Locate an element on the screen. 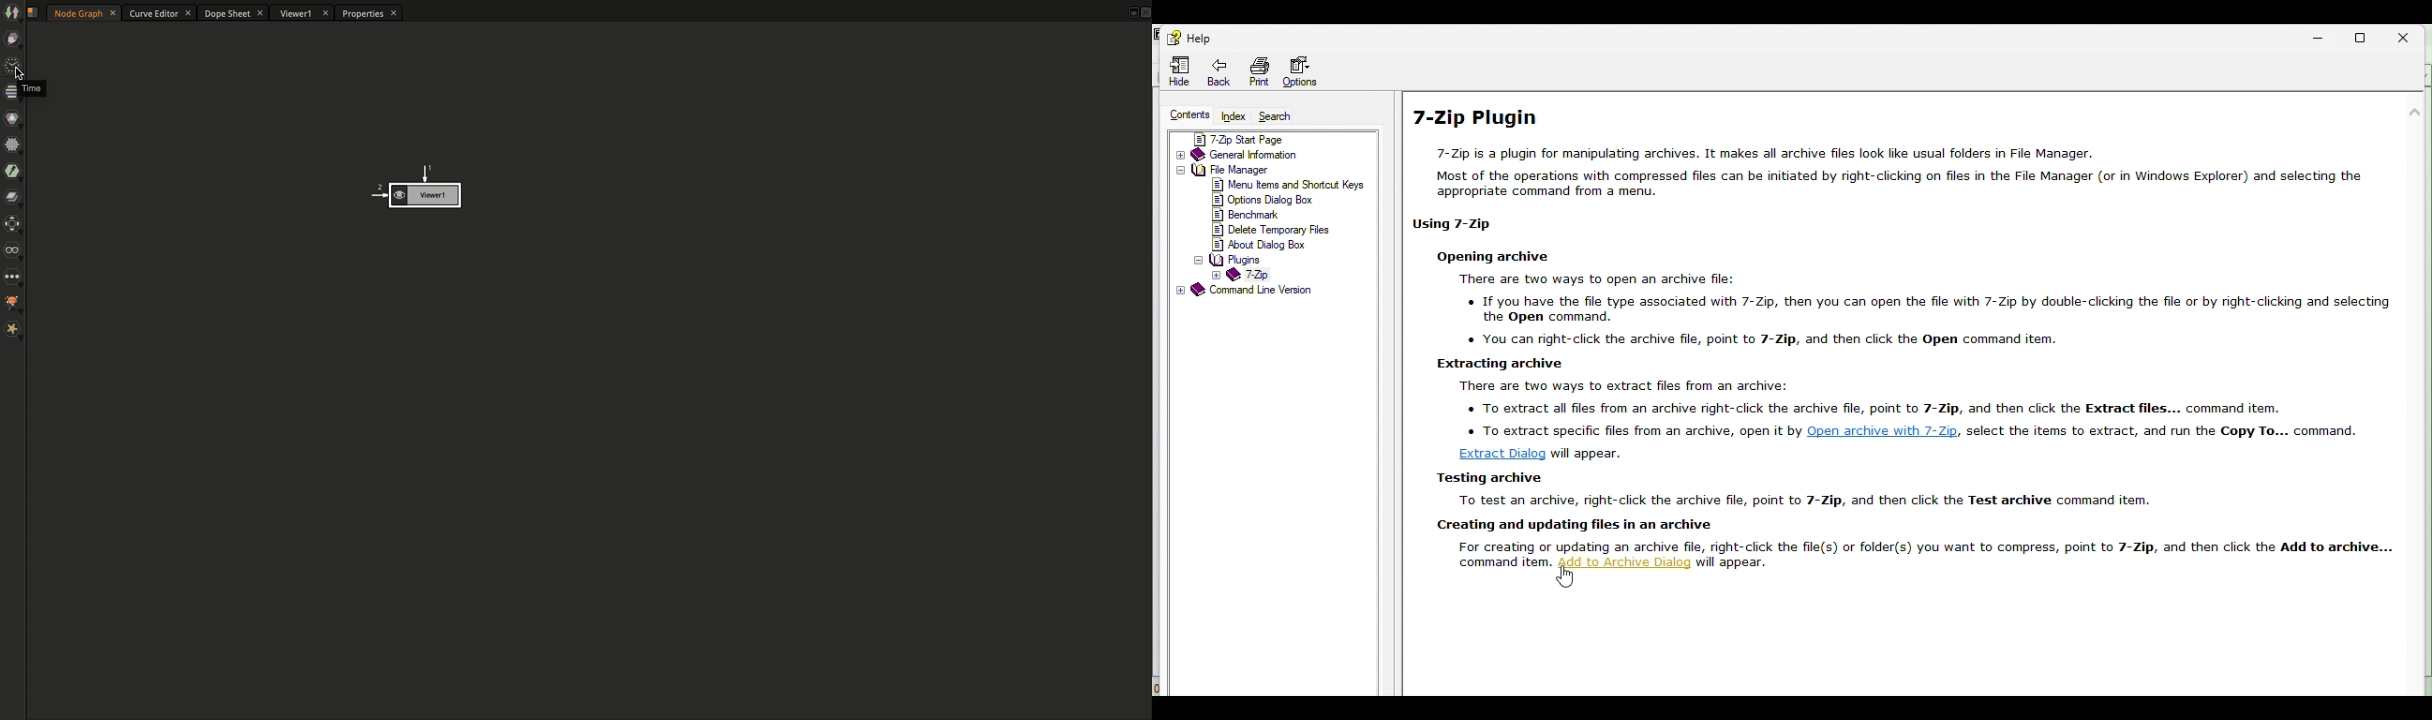  7 zip start page is located at coordinates (1270, 139).